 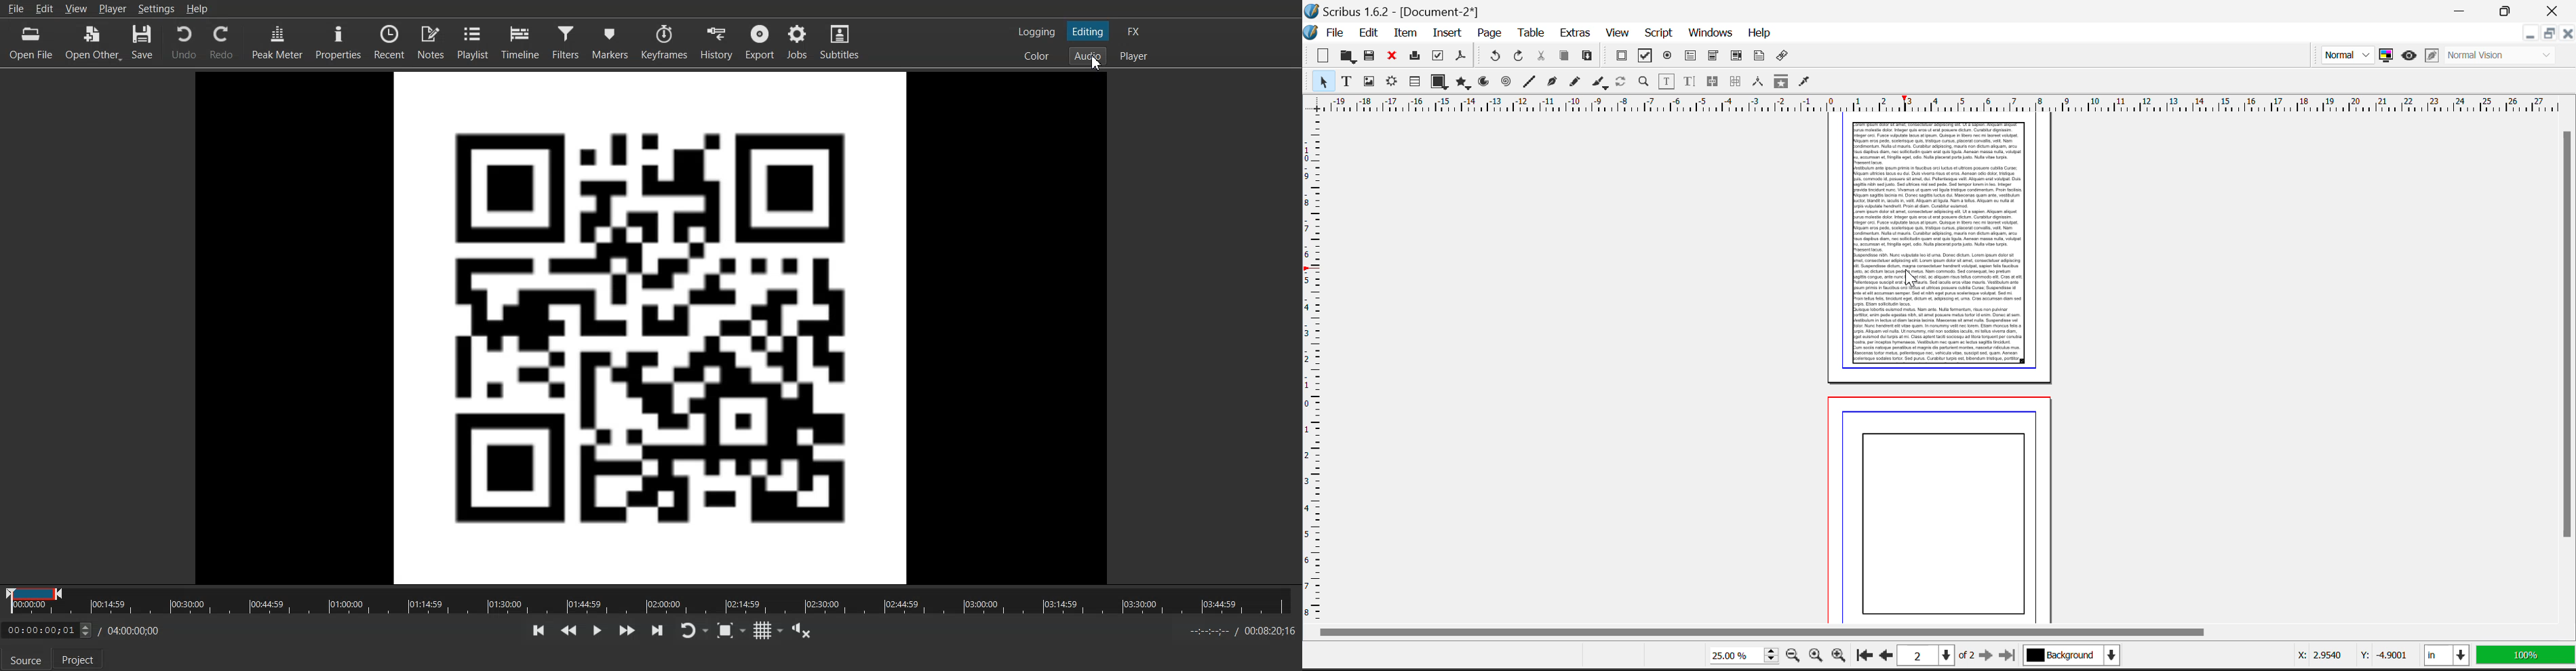 What do you see at coordinates (2529, 35) in the screenshot?
I see `Restore Down` at bounding box center [2529, 35].